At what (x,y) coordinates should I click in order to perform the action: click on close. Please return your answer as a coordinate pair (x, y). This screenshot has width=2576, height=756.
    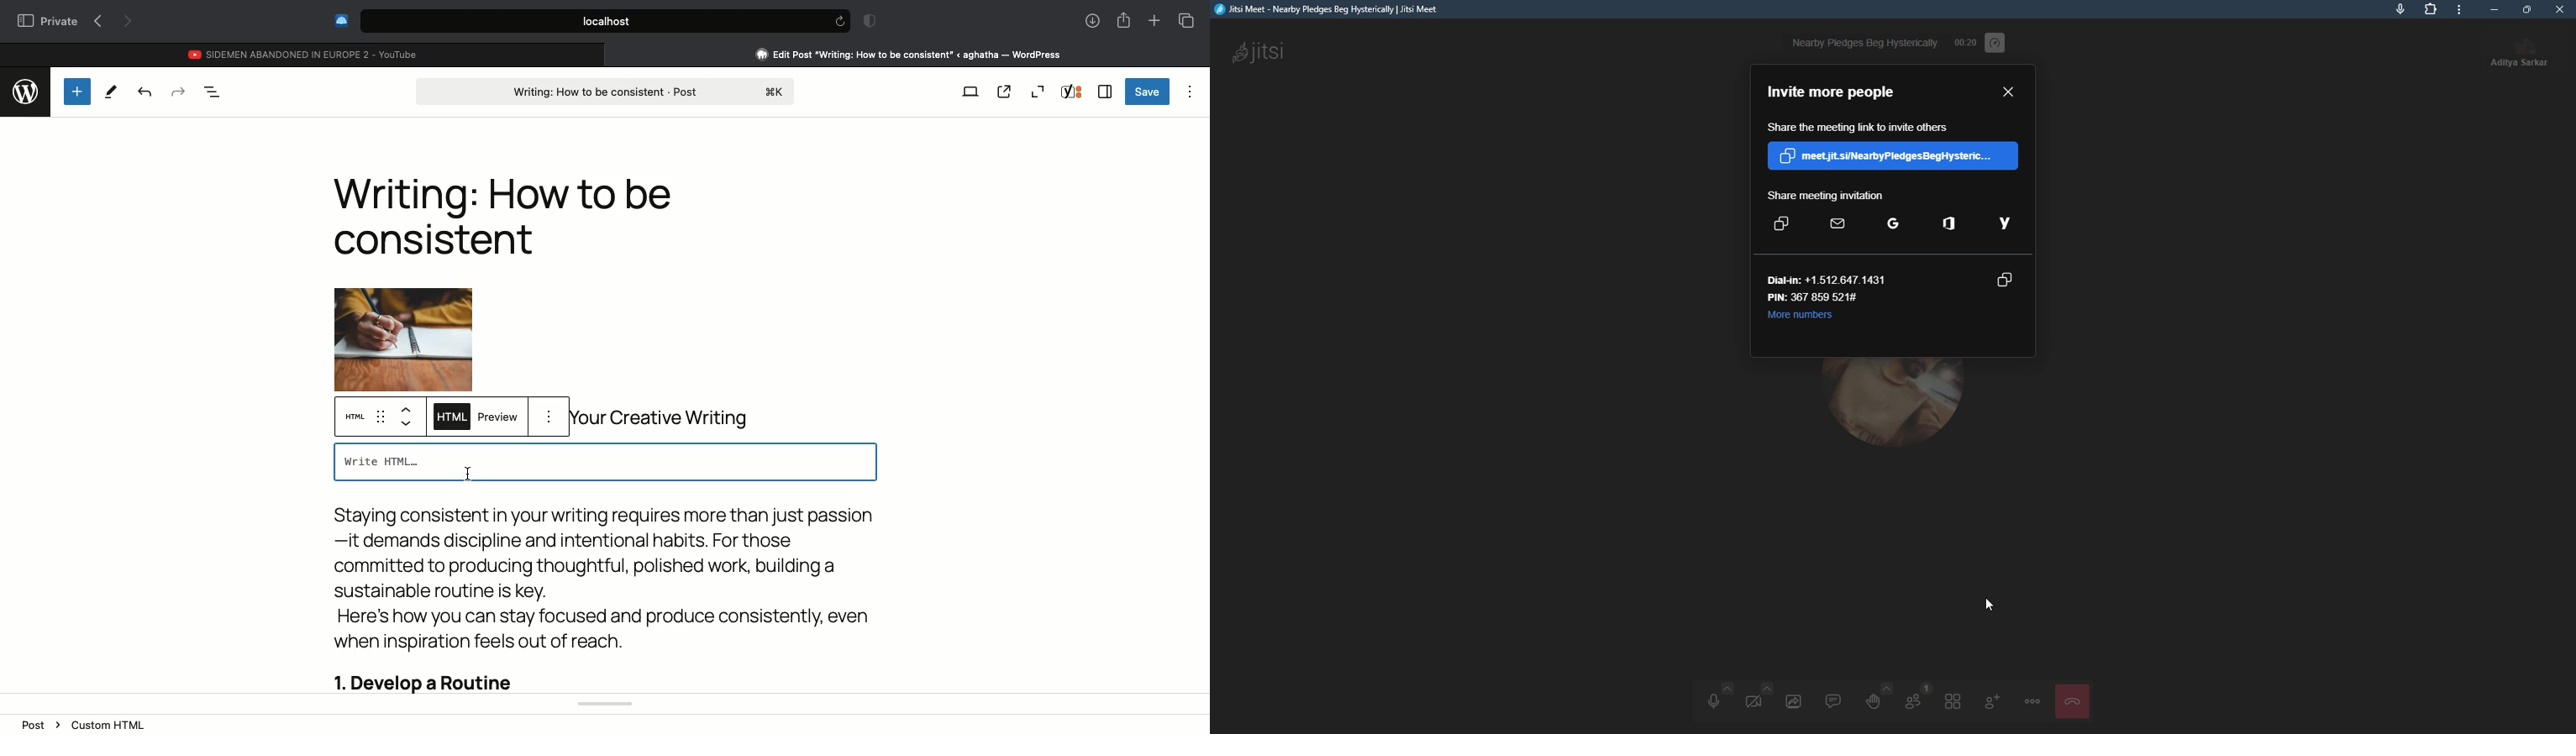
    Looking at the image, I should click on (2560, 10).